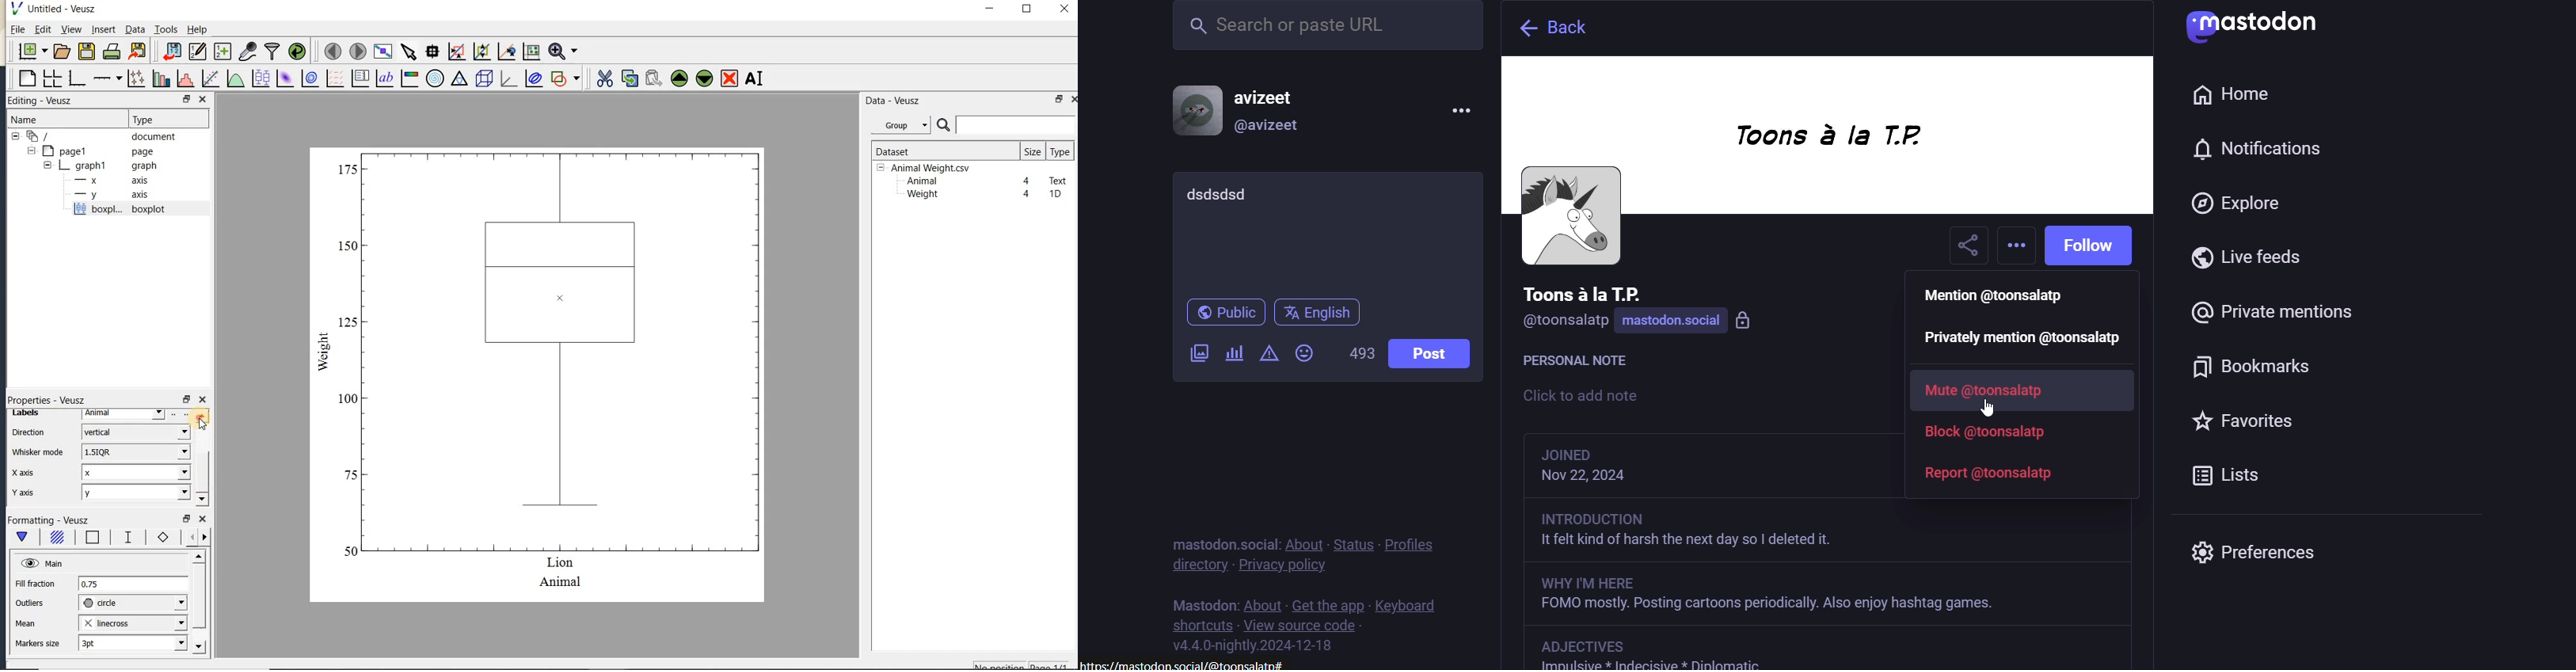 The height and width of the screenshot is (672, 2576). What do you see at coordinates (1027, 182) in the screenshot?
I see `4` at bounding box center [1027, 182].